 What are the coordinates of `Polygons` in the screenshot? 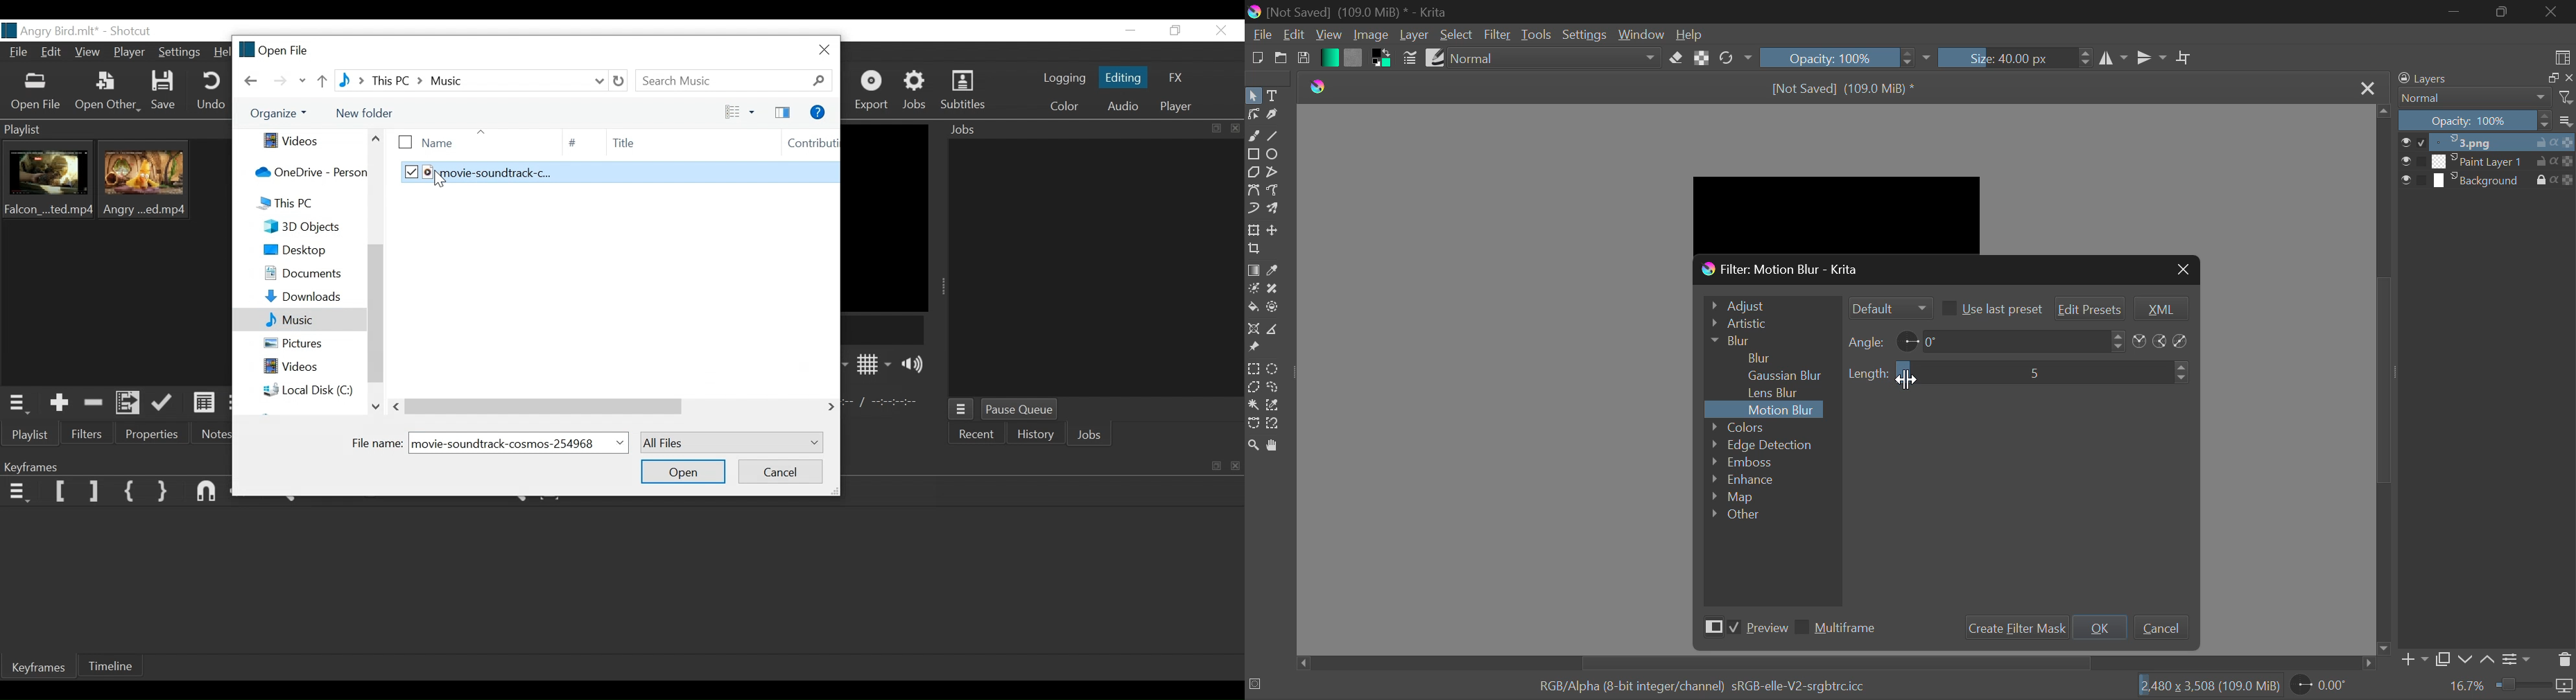 It's located at (1253, 173).